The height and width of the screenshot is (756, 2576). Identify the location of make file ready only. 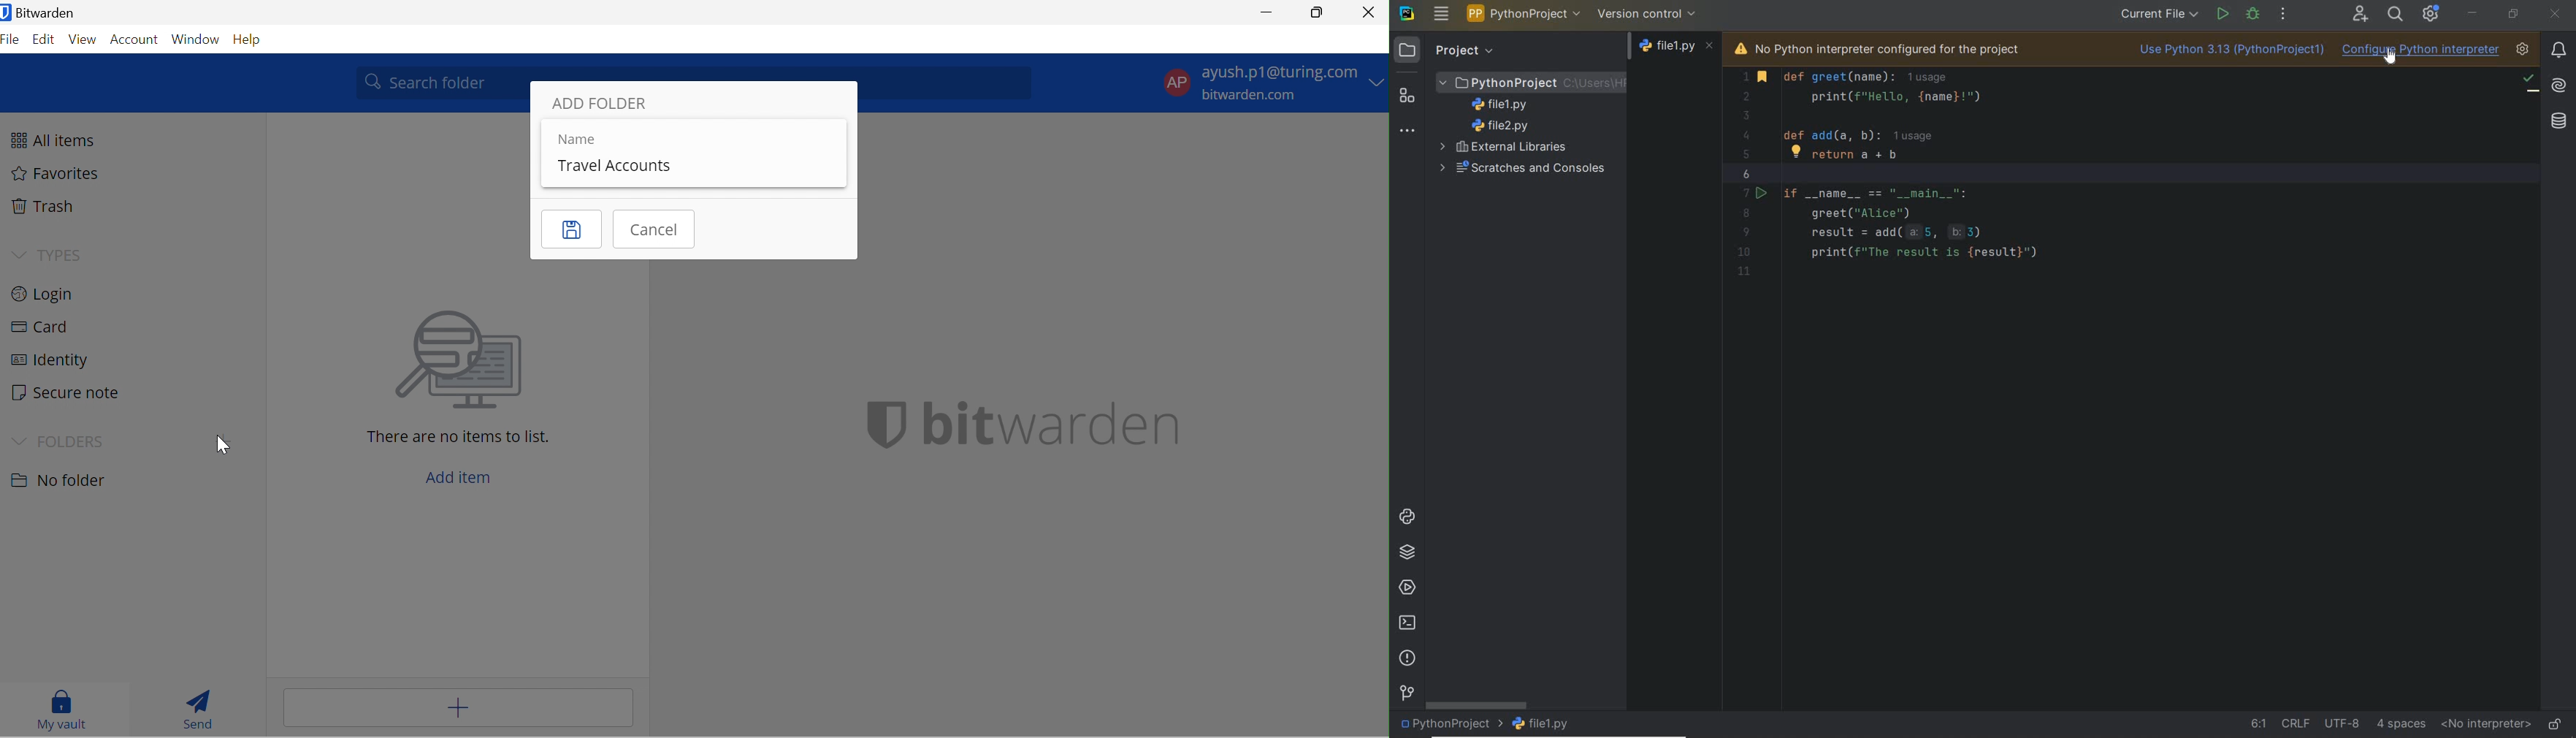
(2555, 723).